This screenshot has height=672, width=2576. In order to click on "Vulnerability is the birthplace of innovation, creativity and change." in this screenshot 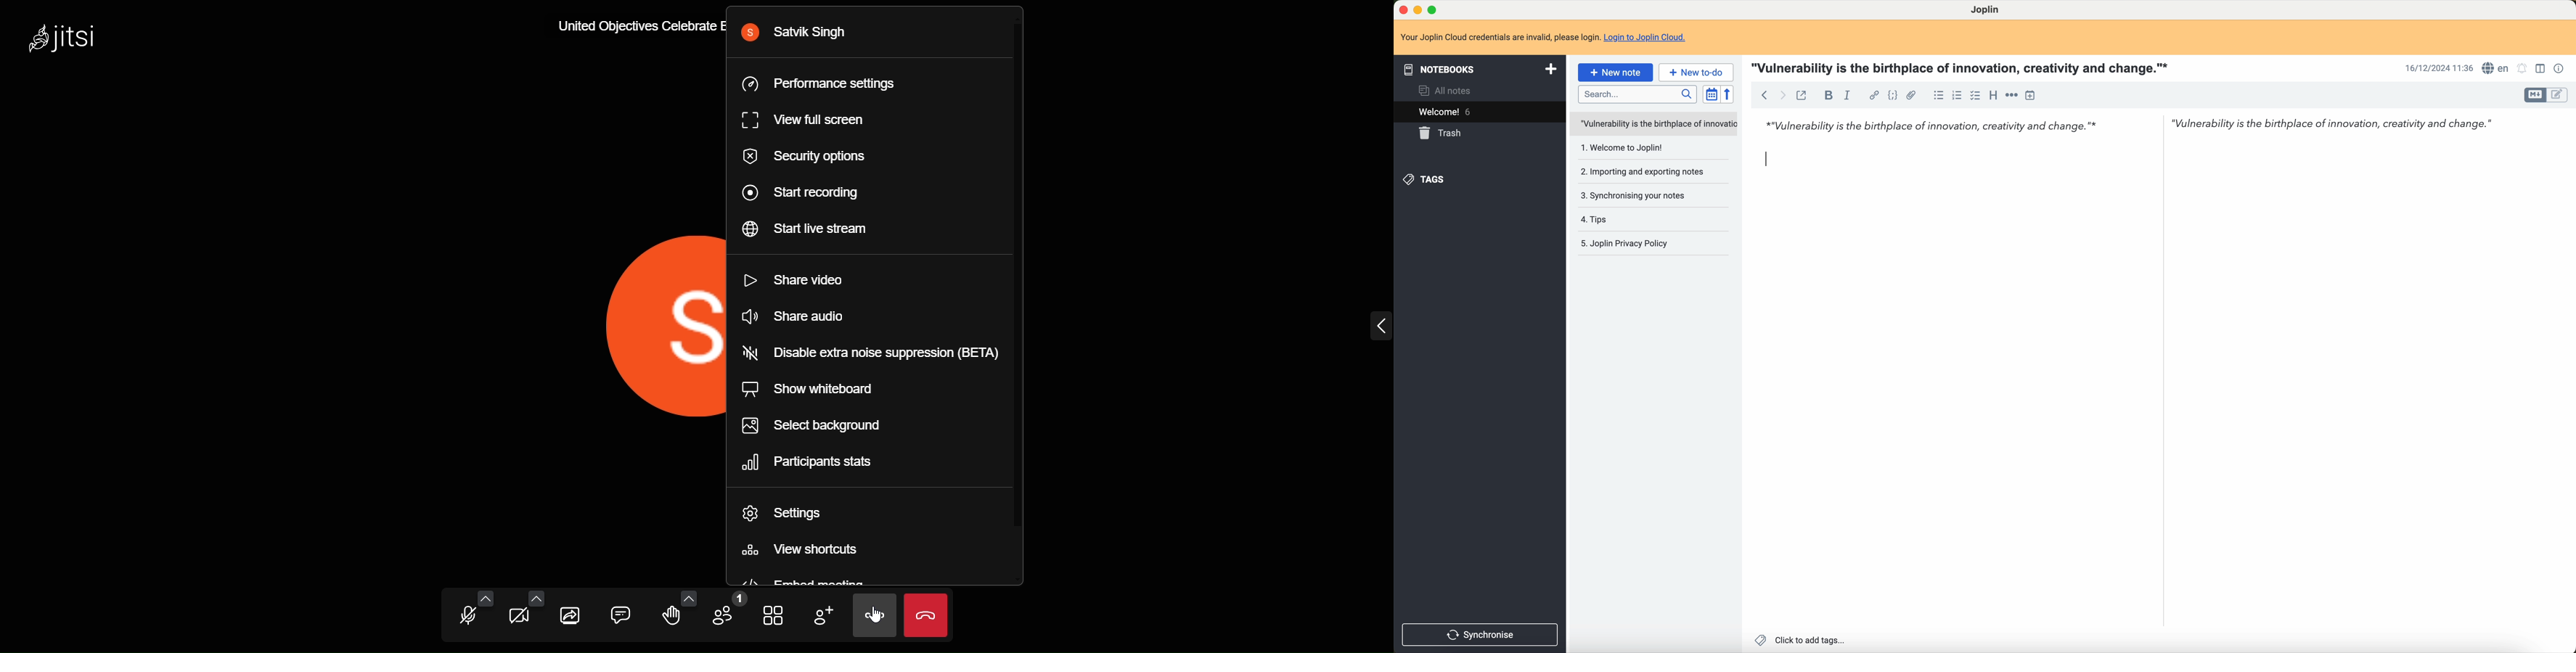, I will do `click(2338, 127)`.